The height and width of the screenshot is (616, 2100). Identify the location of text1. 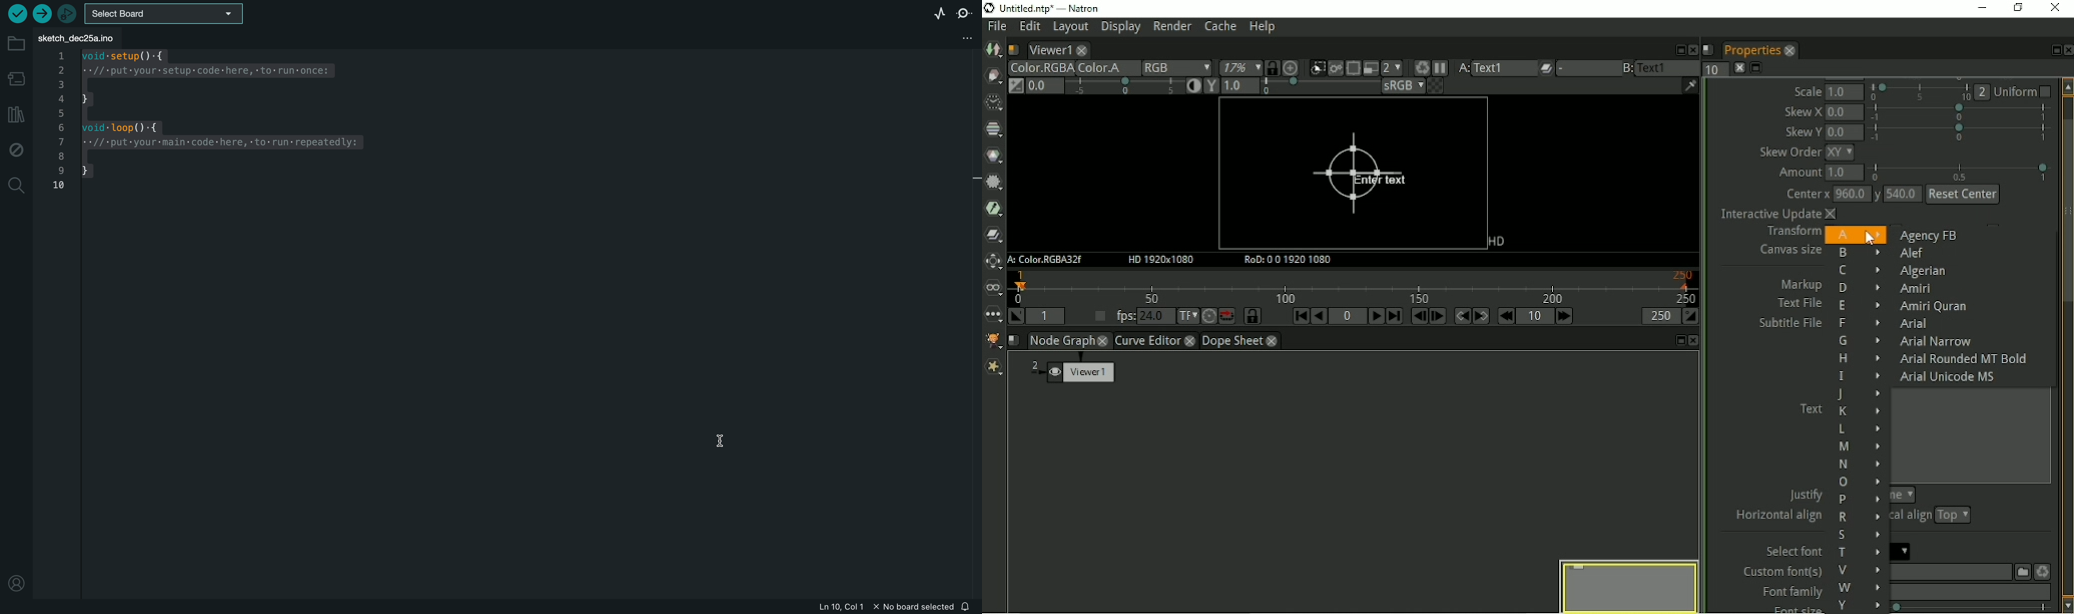
(1504, 68).